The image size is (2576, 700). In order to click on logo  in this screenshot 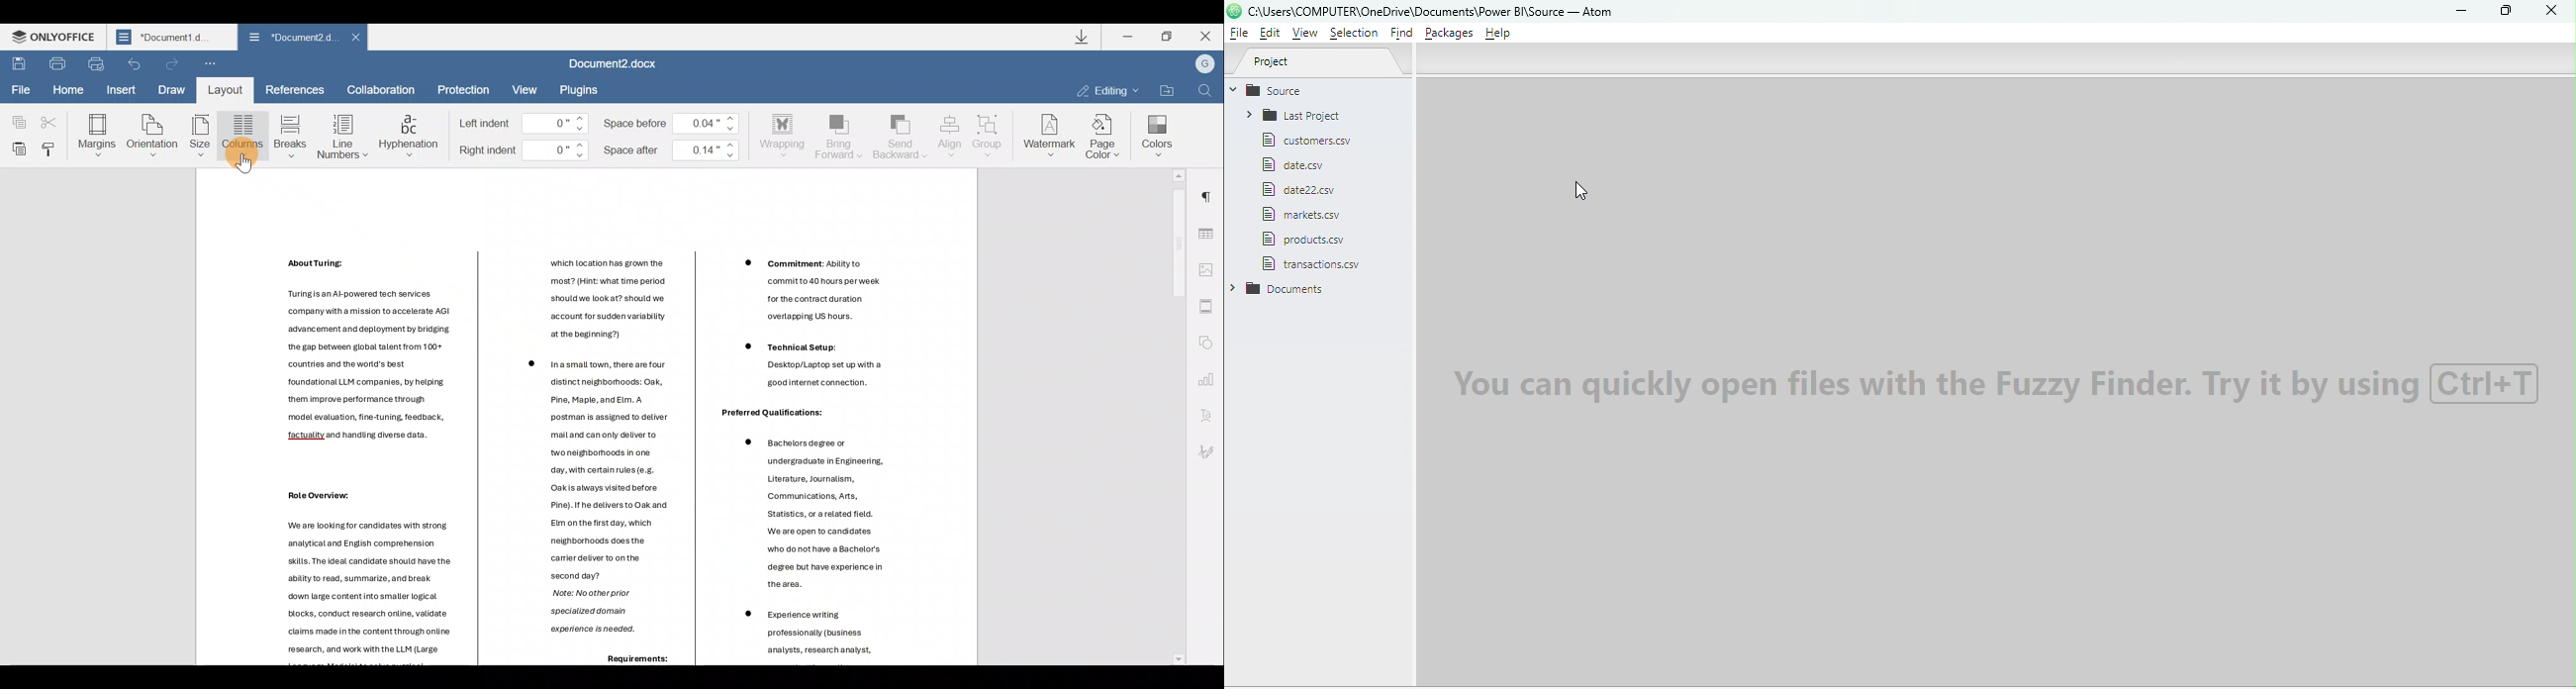, I will do `click(1234, 11)`.